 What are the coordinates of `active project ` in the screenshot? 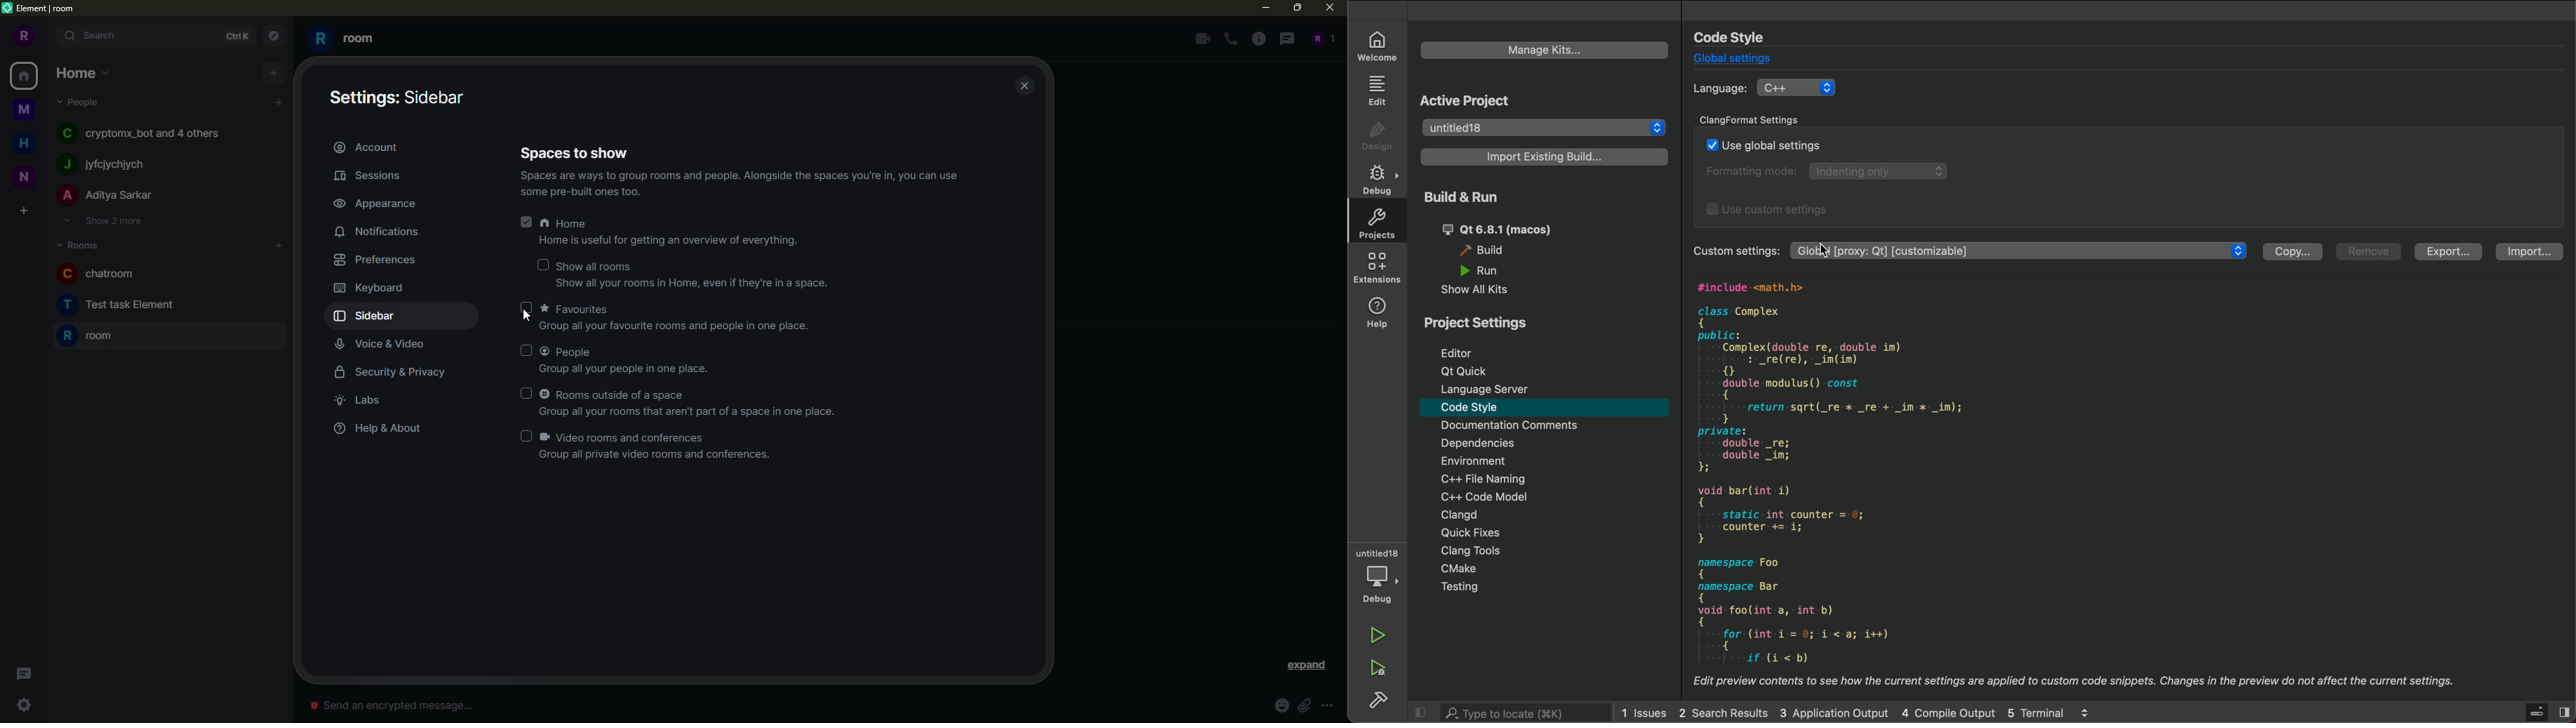 It's located at (1467, 100).